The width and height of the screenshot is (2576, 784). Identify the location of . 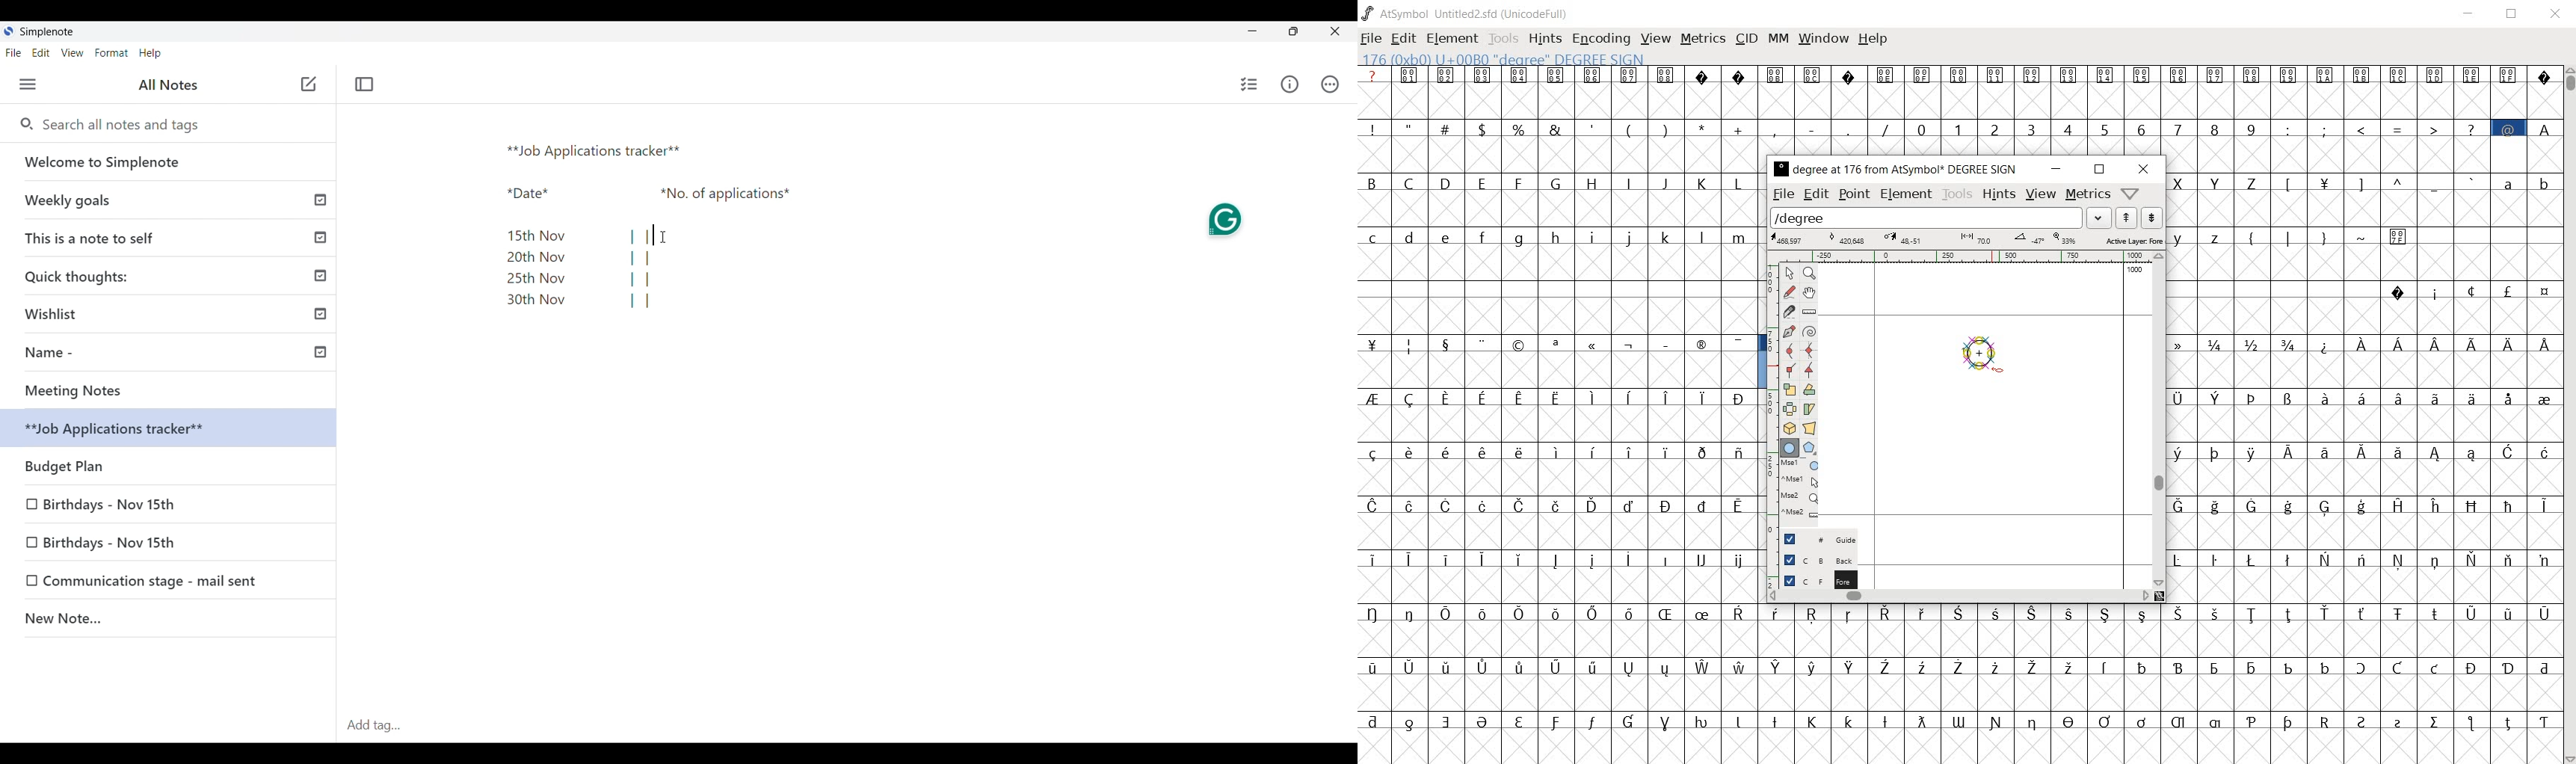
(1555, 505).